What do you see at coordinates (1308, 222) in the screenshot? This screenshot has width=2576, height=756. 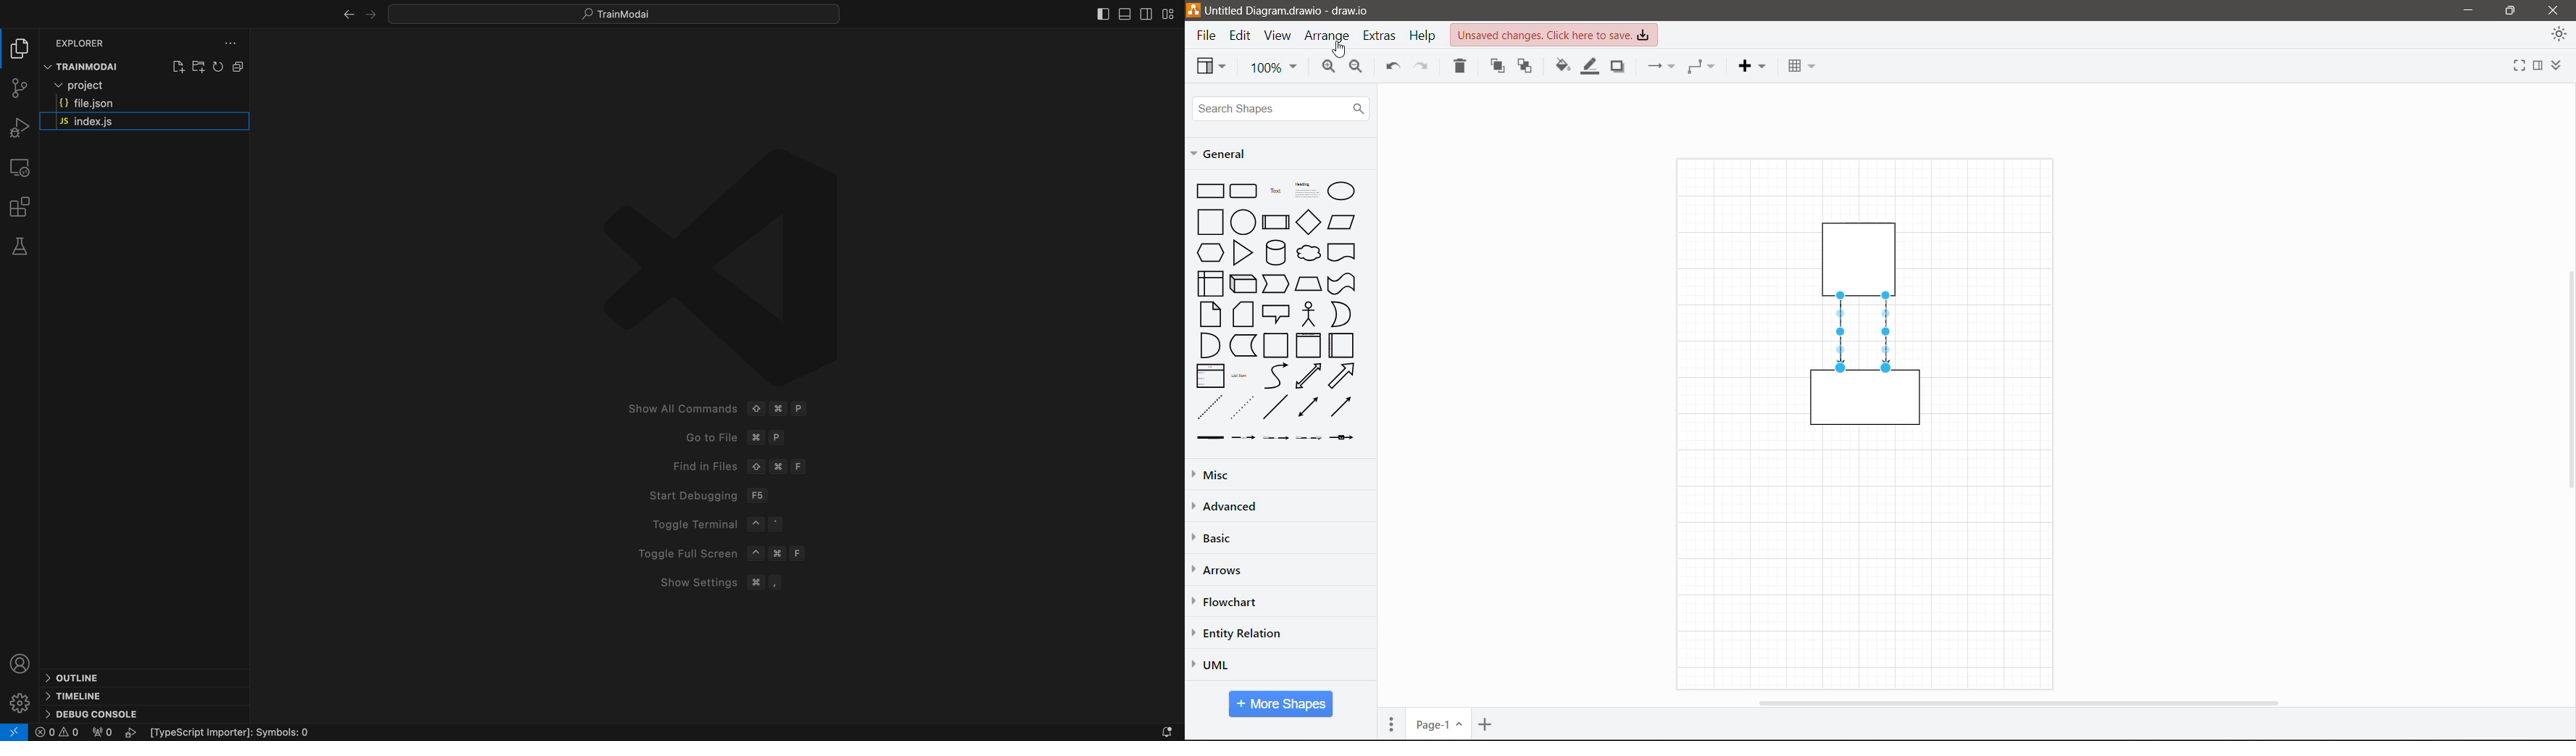 I see `Diamond` at bounding box center [1308, 222].